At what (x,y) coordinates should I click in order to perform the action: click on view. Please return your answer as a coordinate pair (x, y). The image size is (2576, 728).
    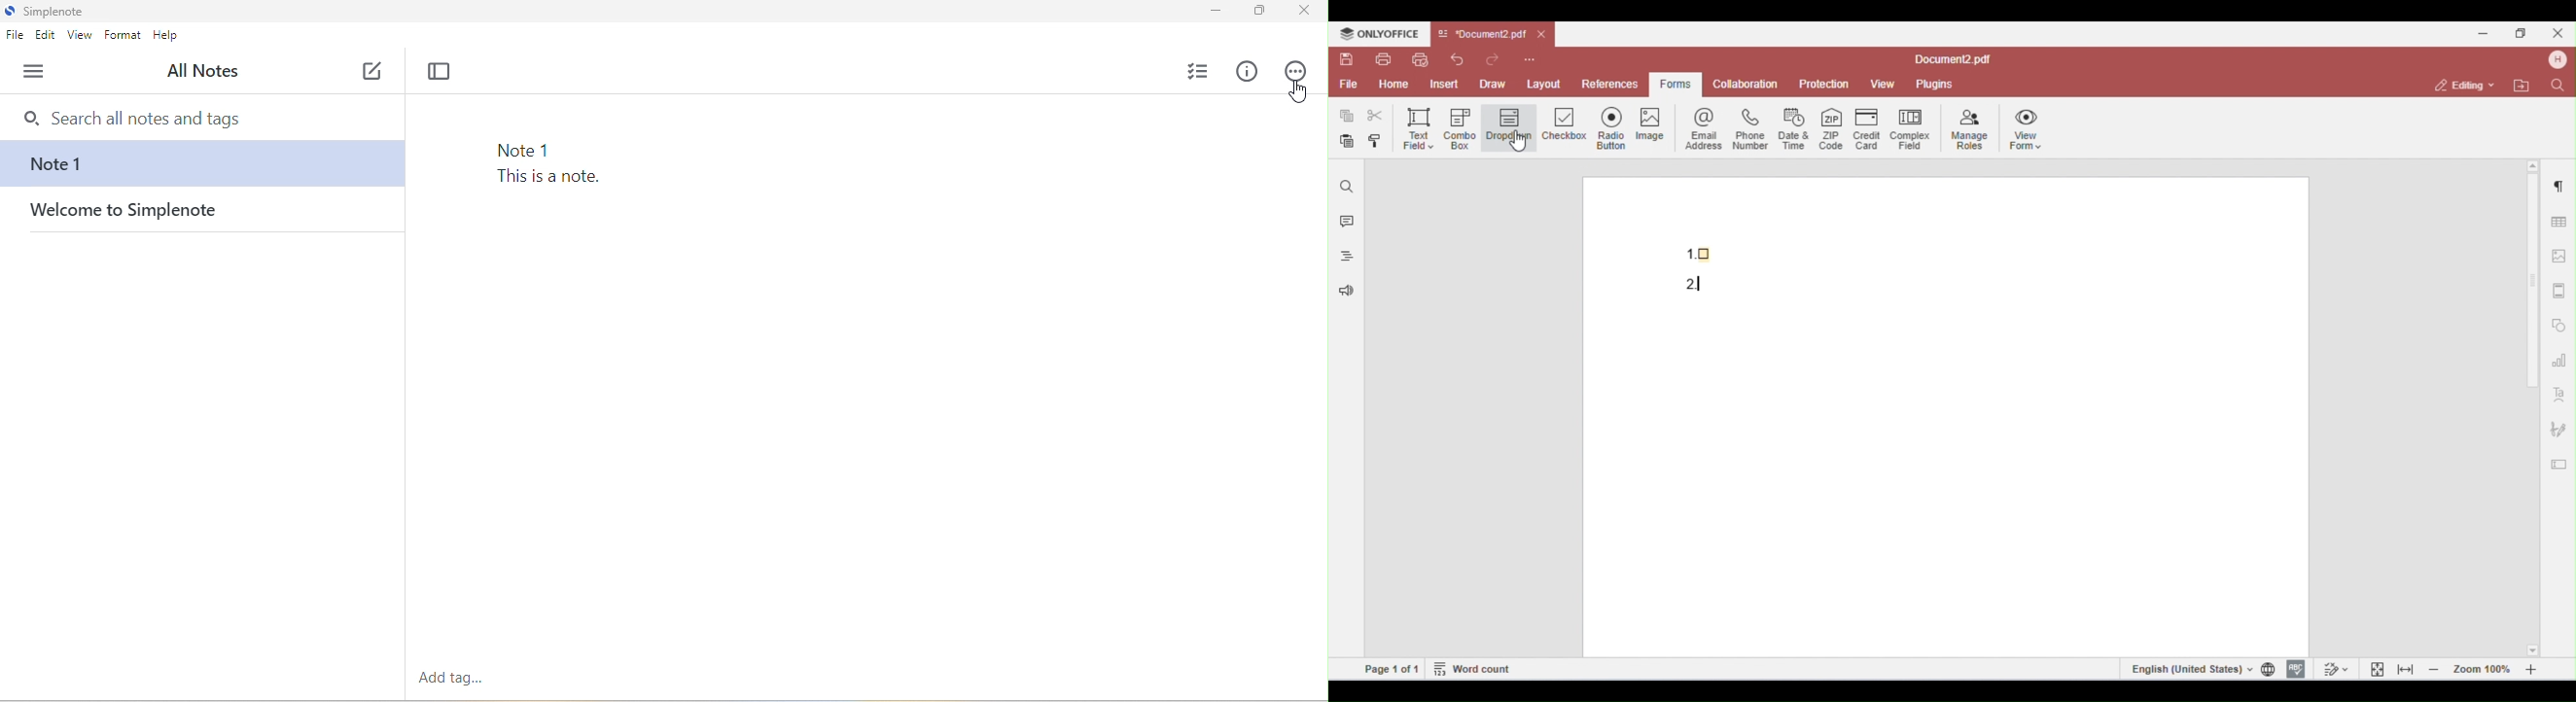
    Looking at the image, I should click on (80, 36).